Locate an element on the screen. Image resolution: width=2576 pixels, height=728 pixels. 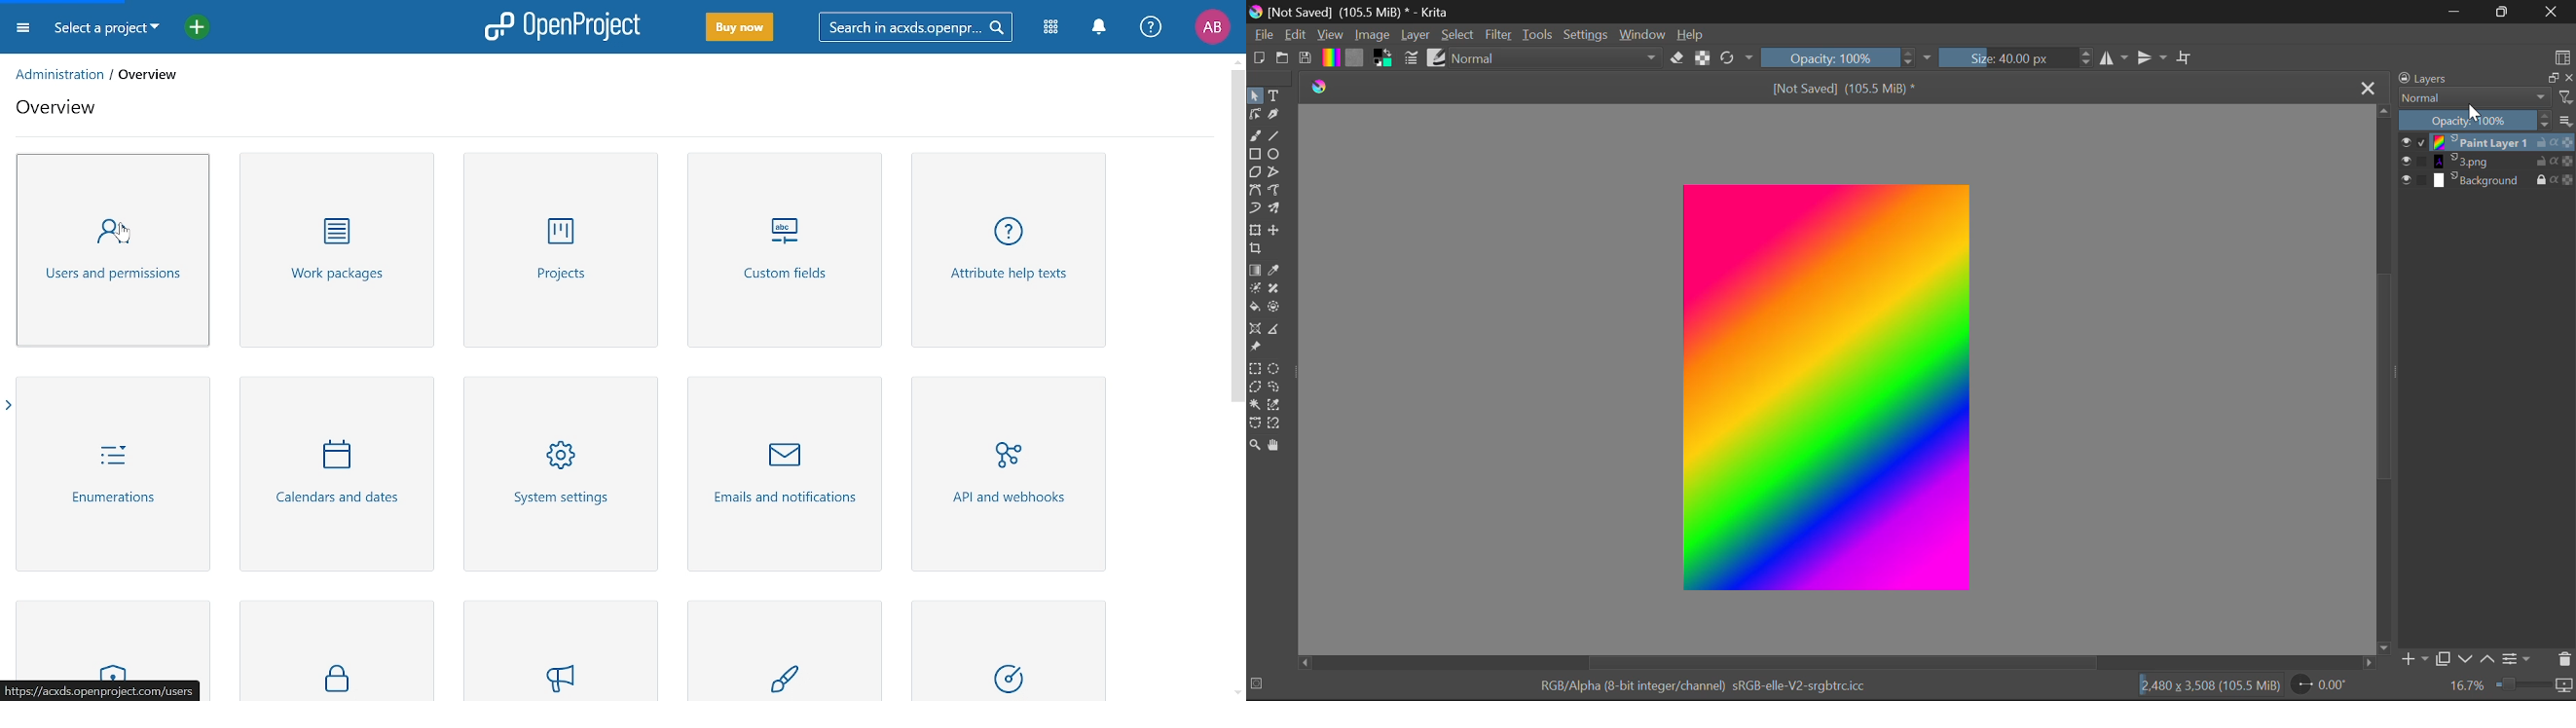
Measurements is located at coordinates (1278, 329).